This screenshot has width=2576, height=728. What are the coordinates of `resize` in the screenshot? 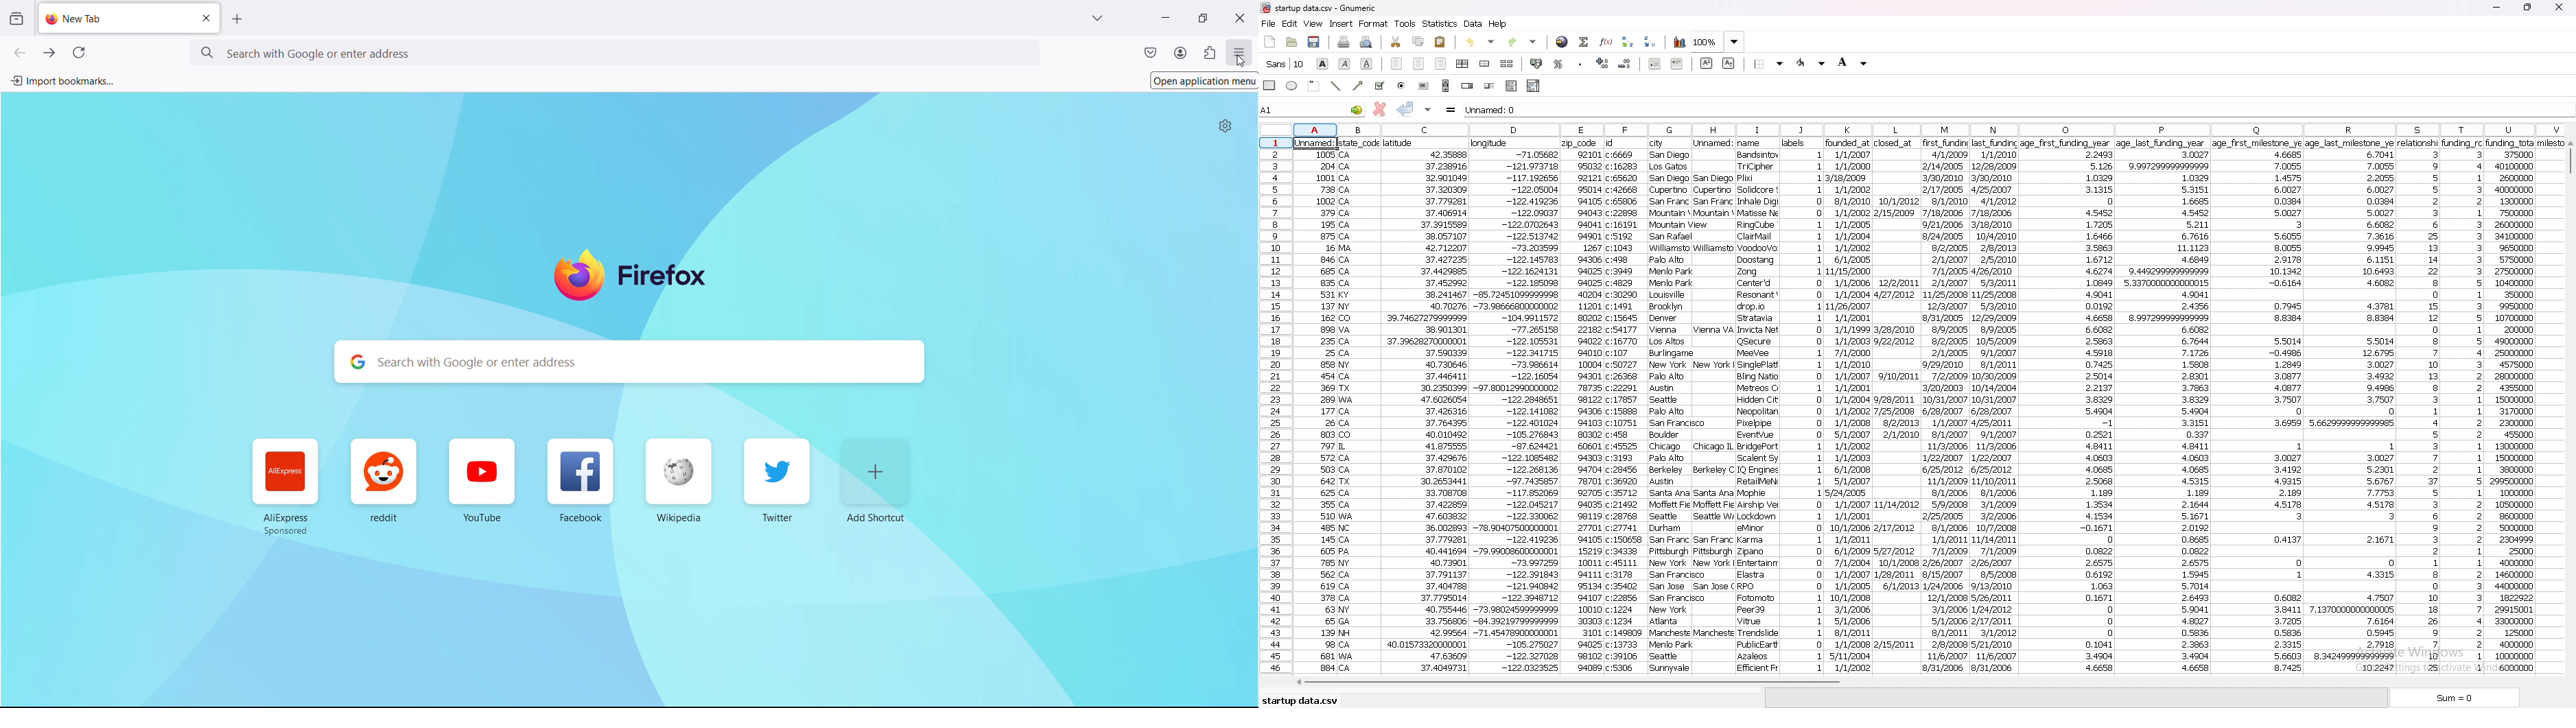 It's located at (2527, 7).